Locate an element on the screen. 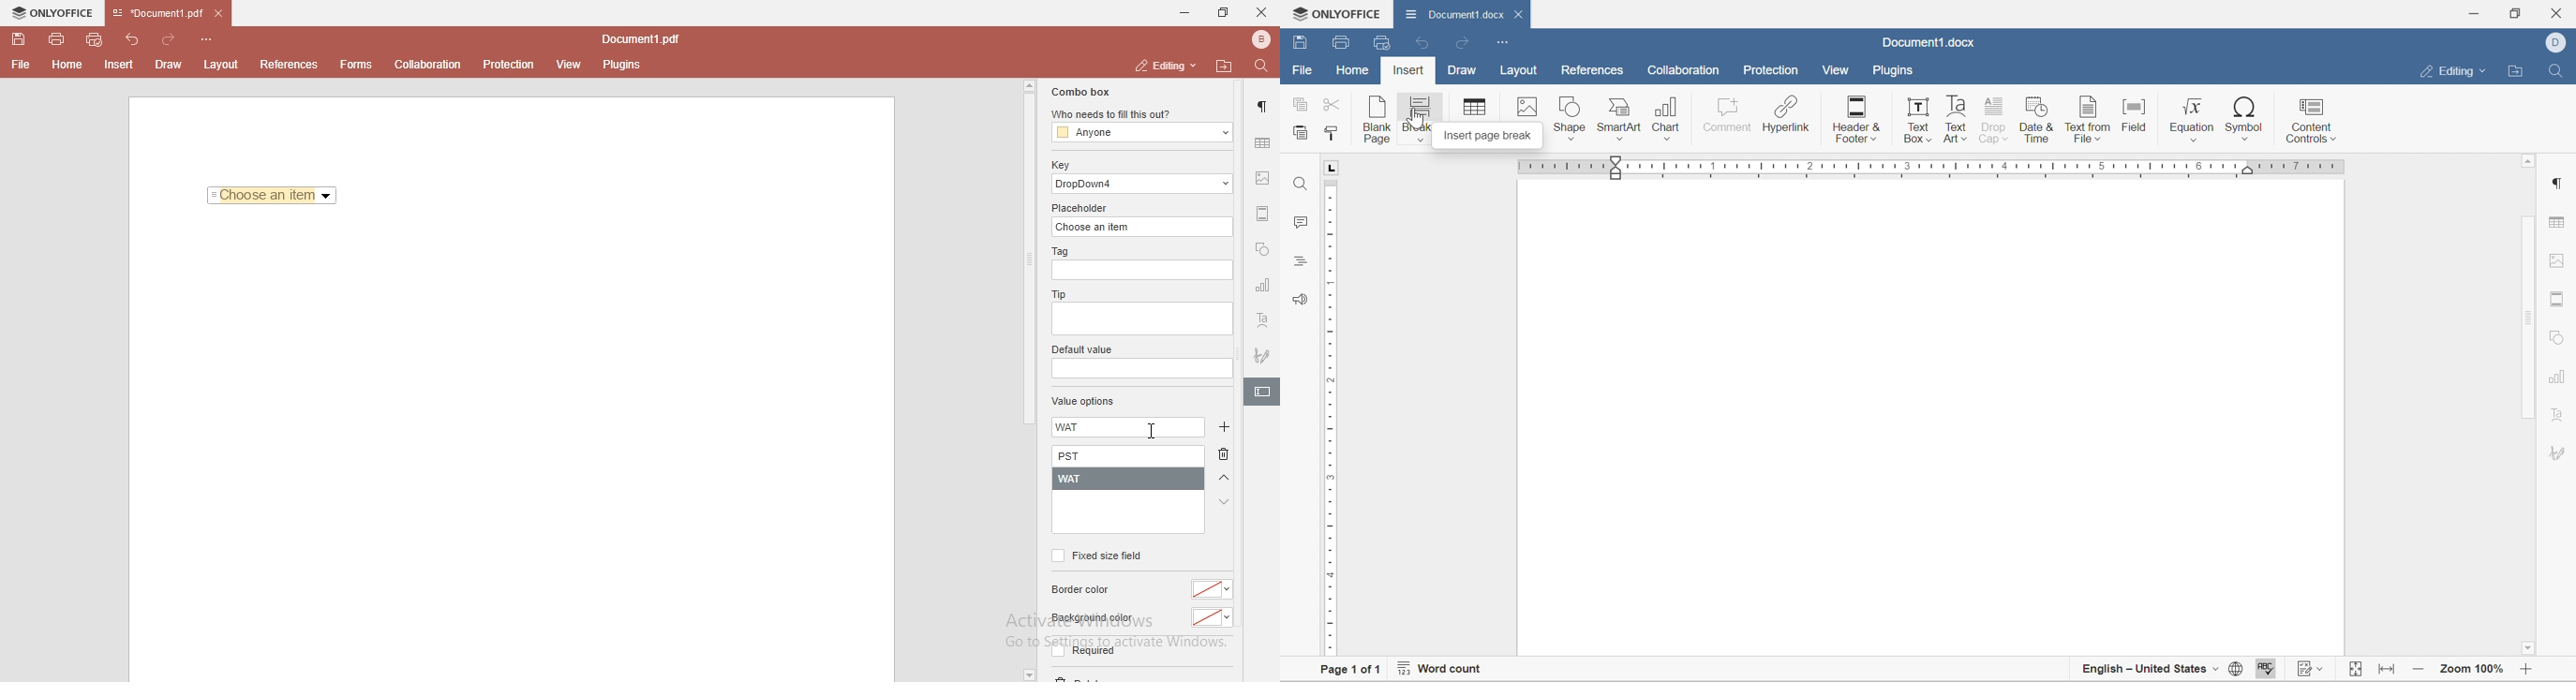 This screenshot has height=700, width=2576. empty box is located at coordinates (1140, 320).